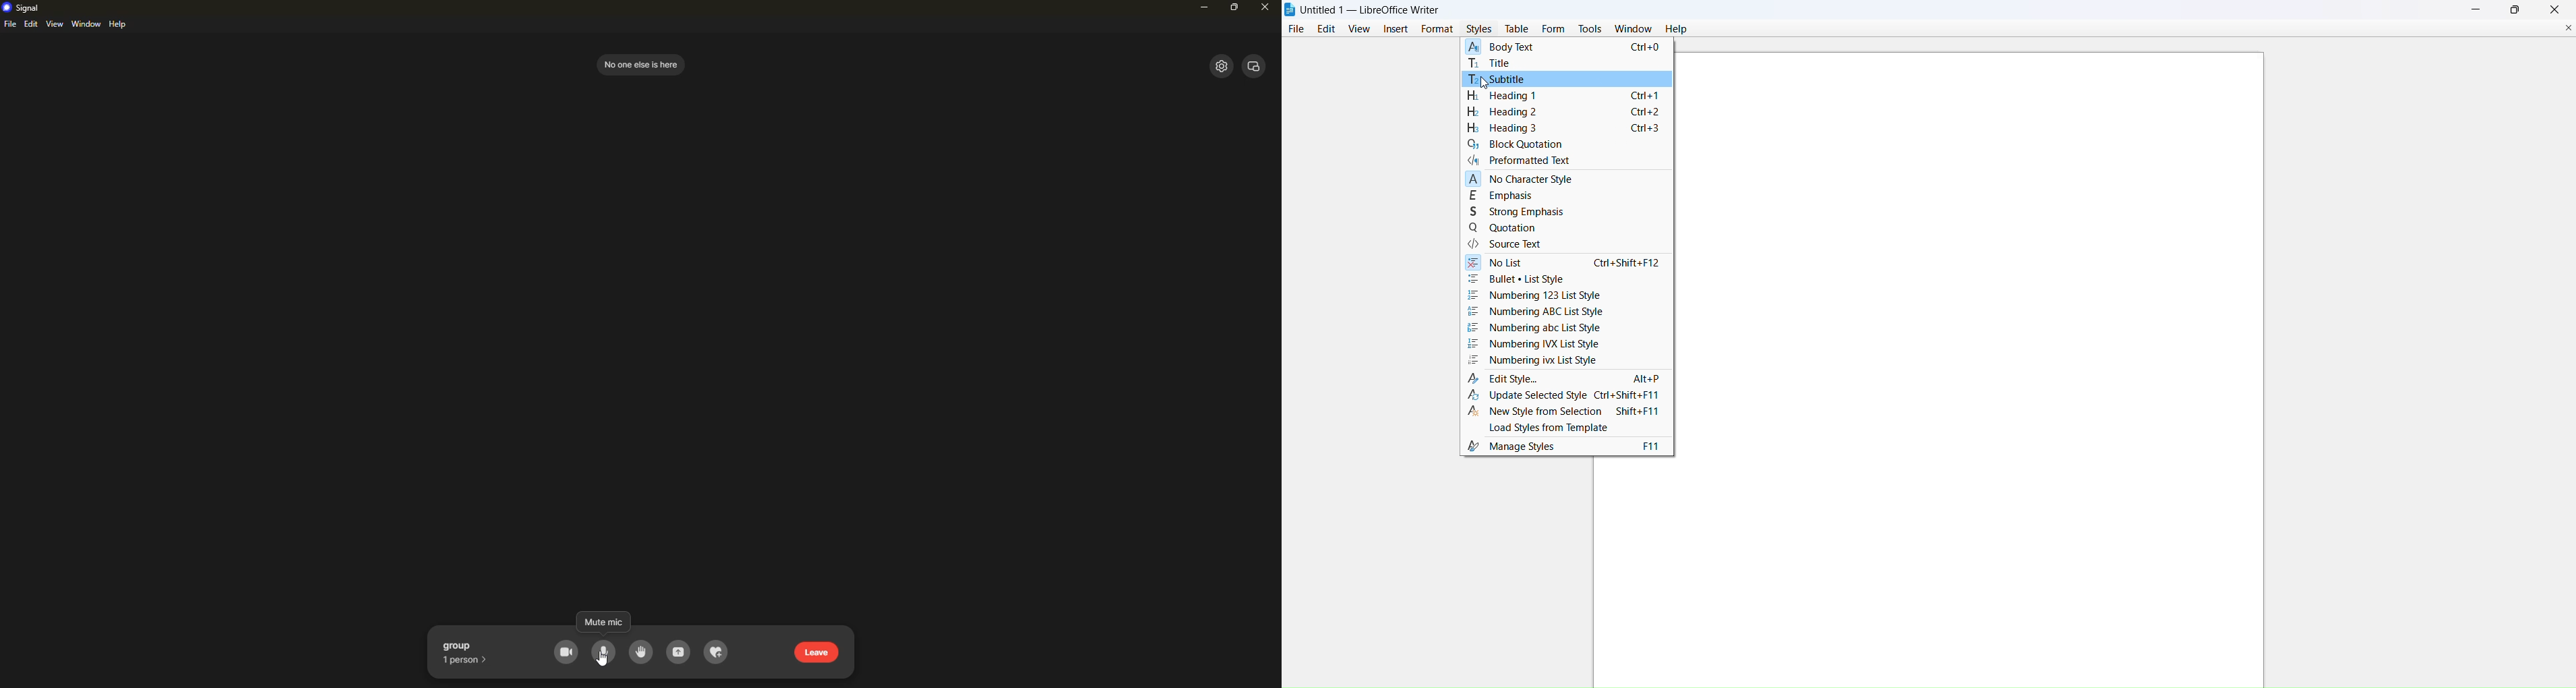 The image size is (2576, 700). Describe the element at coordinates (1396, 28) in the screenshot. I see `insert` at that location.